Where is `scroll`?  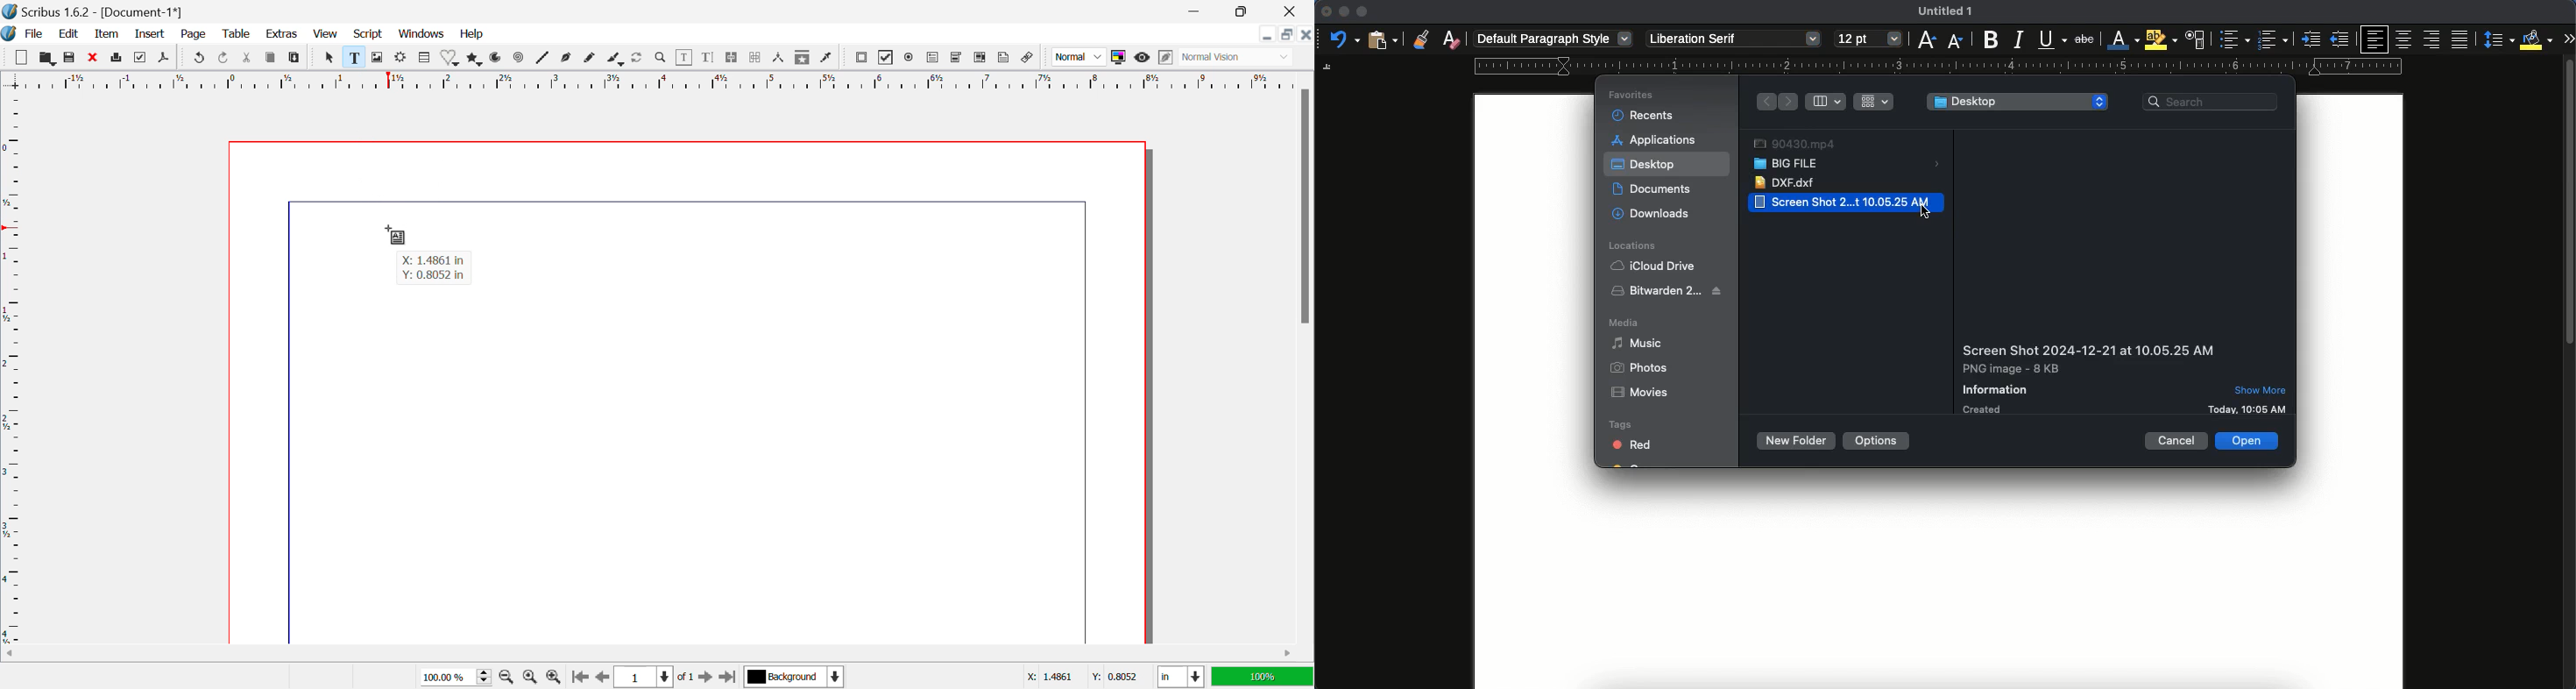
scroll is located at coordinates (2570, 376).